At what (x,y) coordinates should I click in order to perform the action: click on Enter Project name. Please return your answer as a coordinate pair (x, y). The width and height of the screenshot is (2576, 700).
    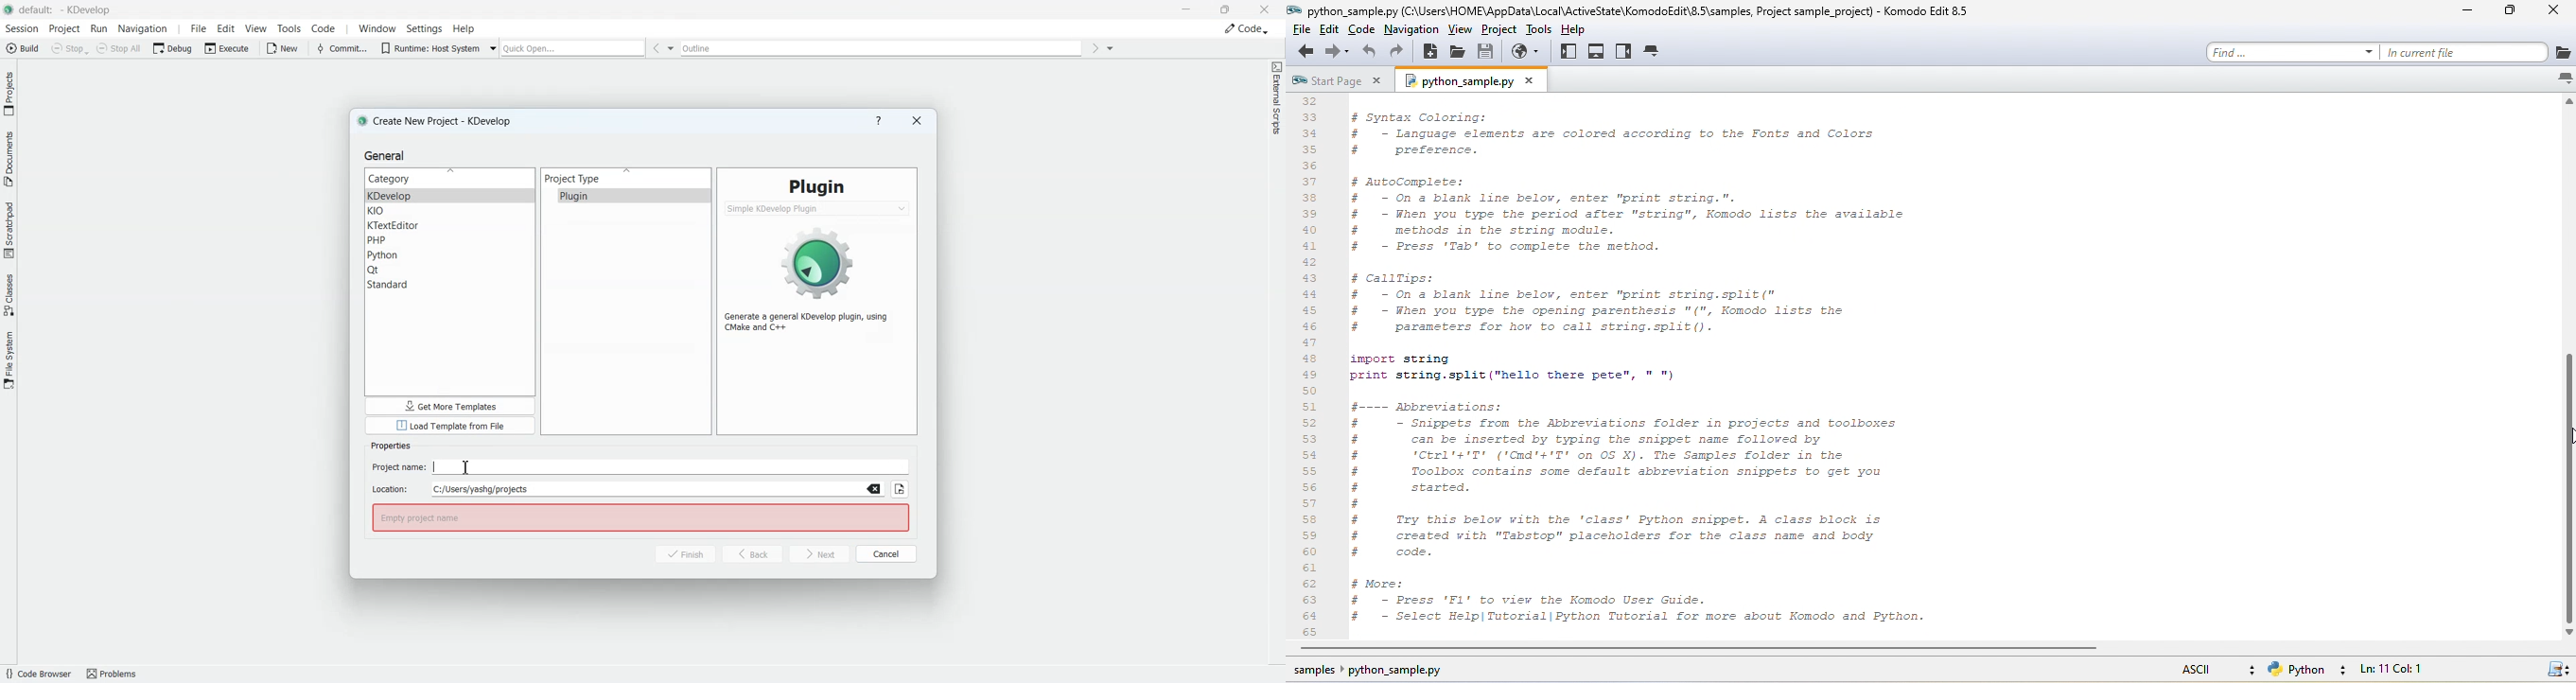
    Looking at the image, I should click on (642, 467).